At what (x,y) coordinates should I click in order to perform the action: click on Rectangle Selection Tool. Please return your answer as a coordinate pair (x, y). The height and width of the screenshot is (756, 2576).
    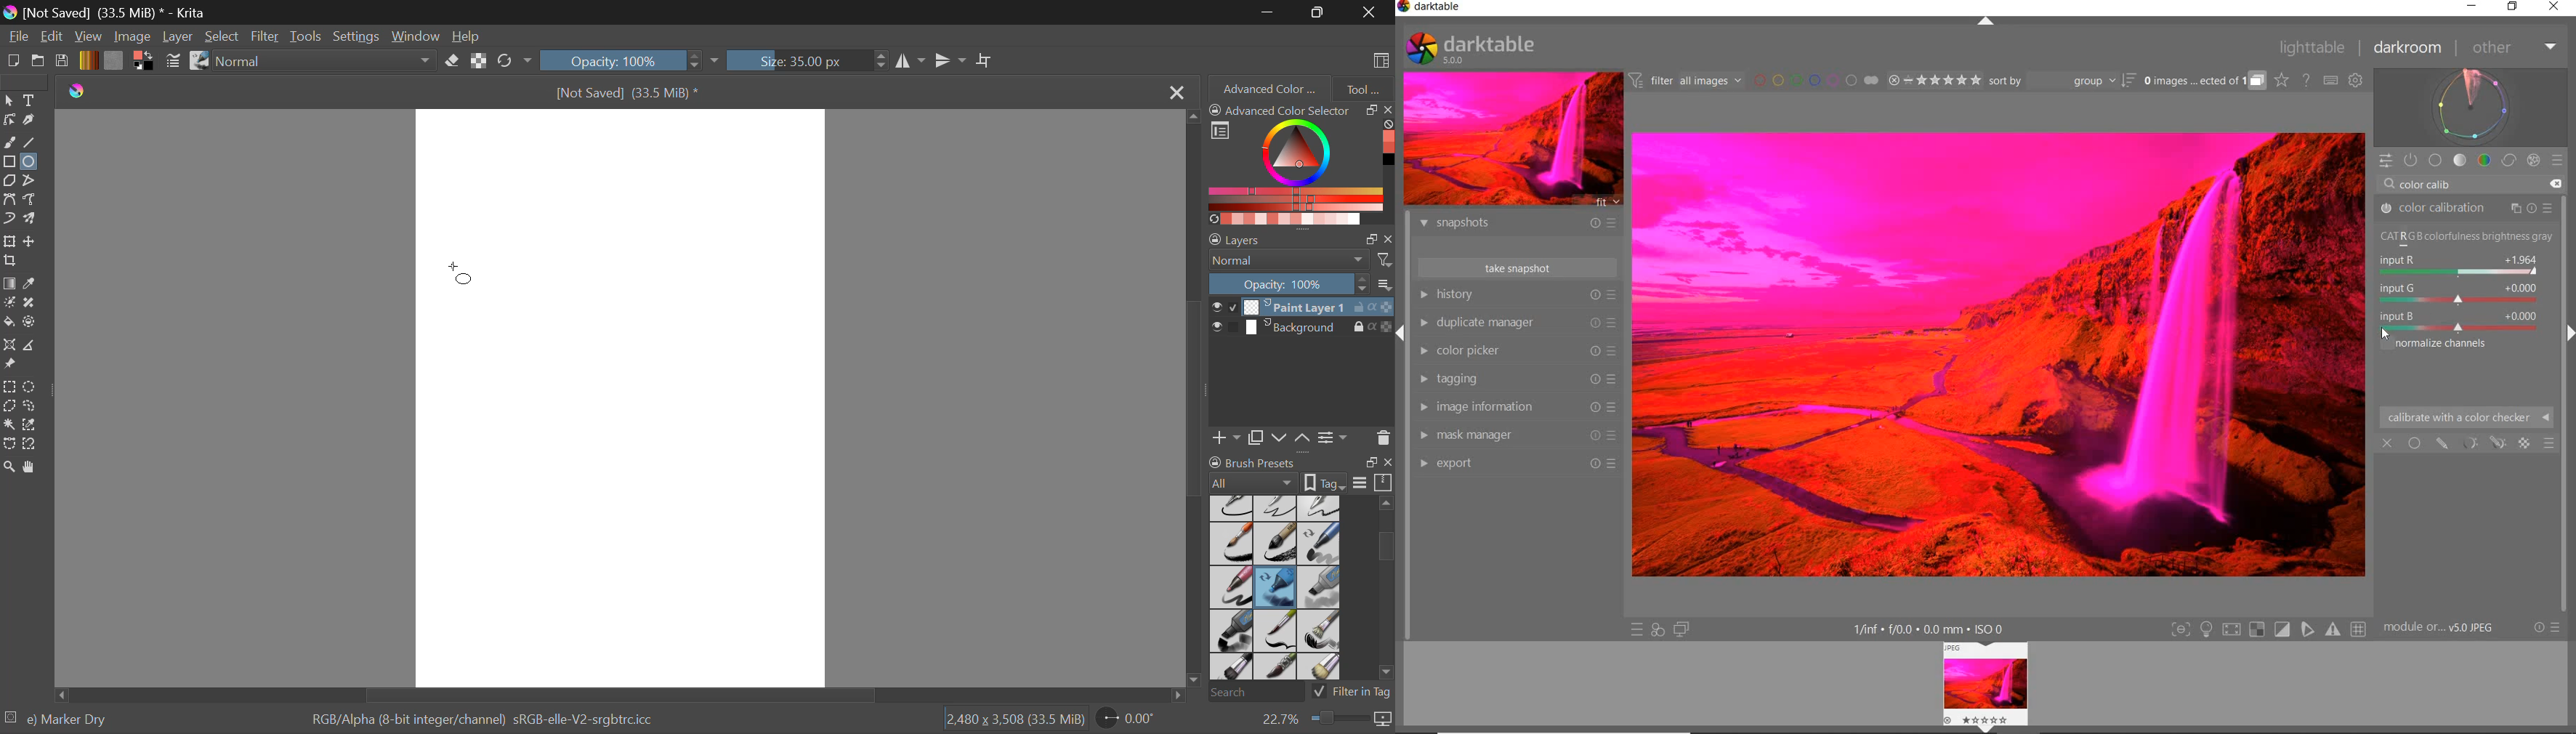
    Looking at the image, I should click on (9, 386).